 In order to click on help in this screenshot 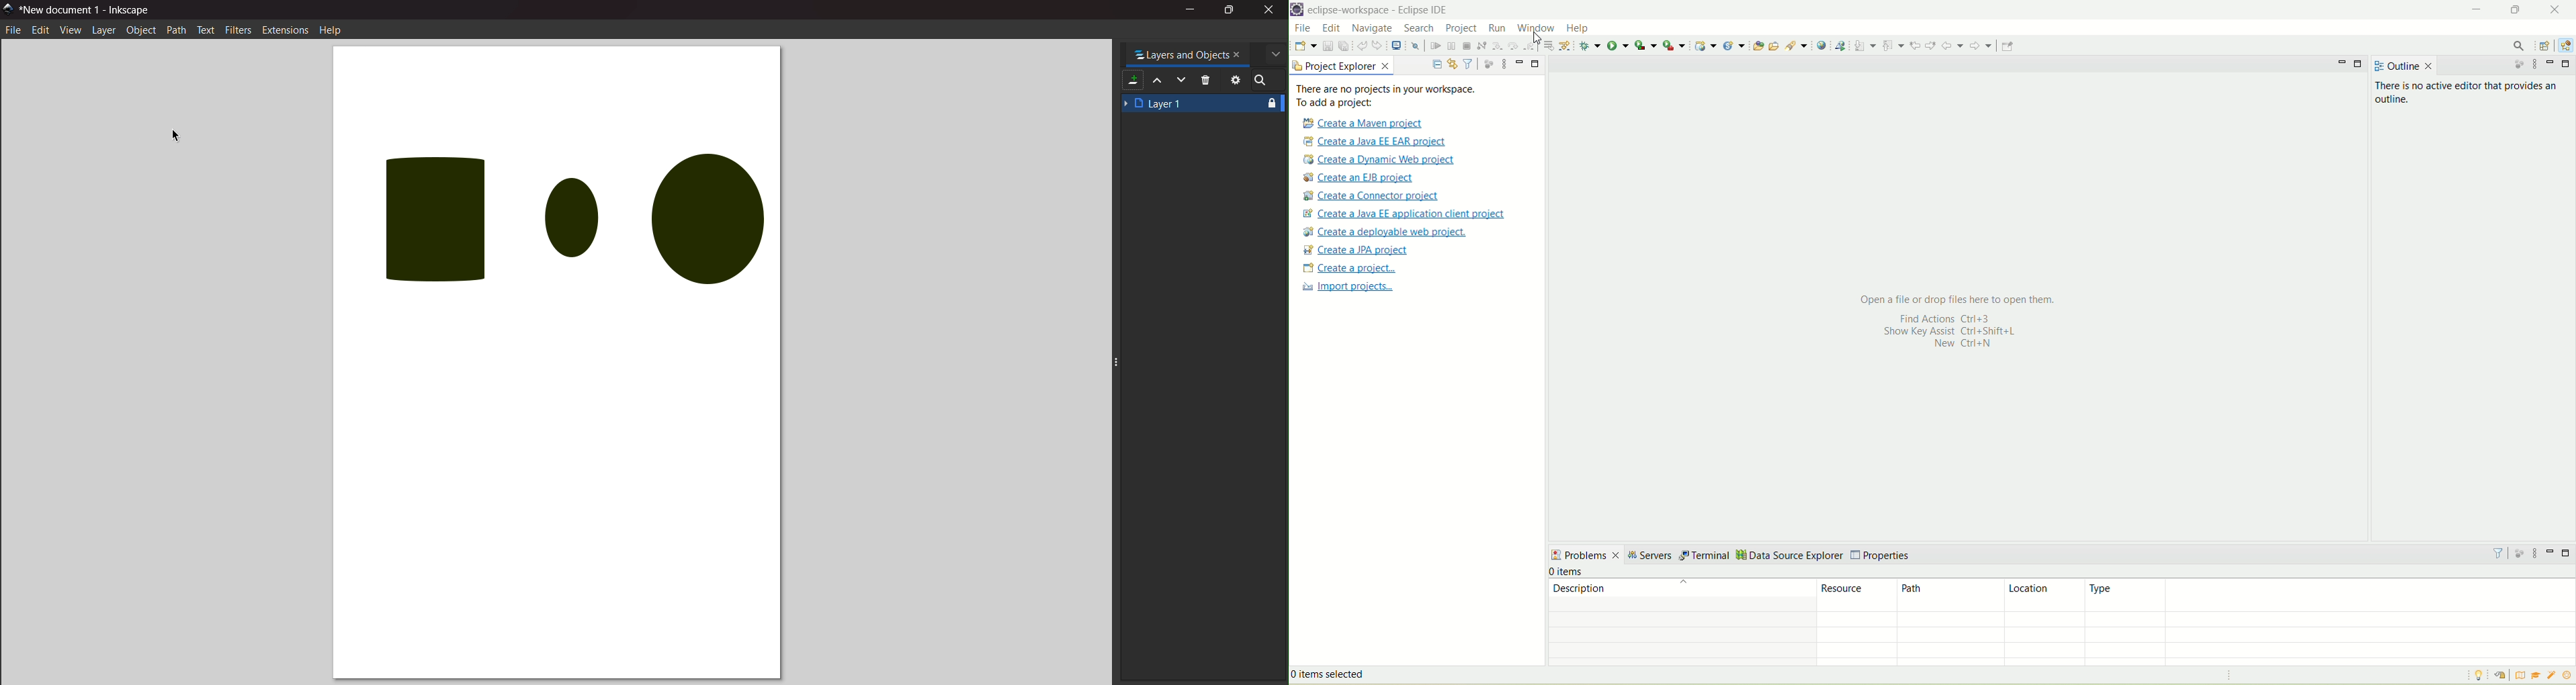, I will do `click(330, 32)`.